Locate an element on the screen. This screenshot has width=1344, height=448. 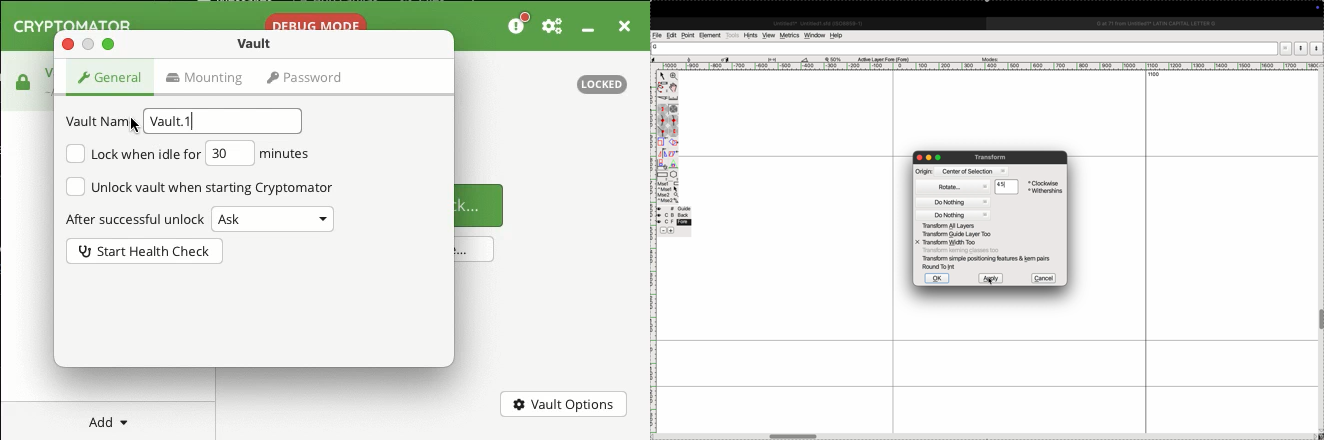
Transform is located at coordinates (991, 157).